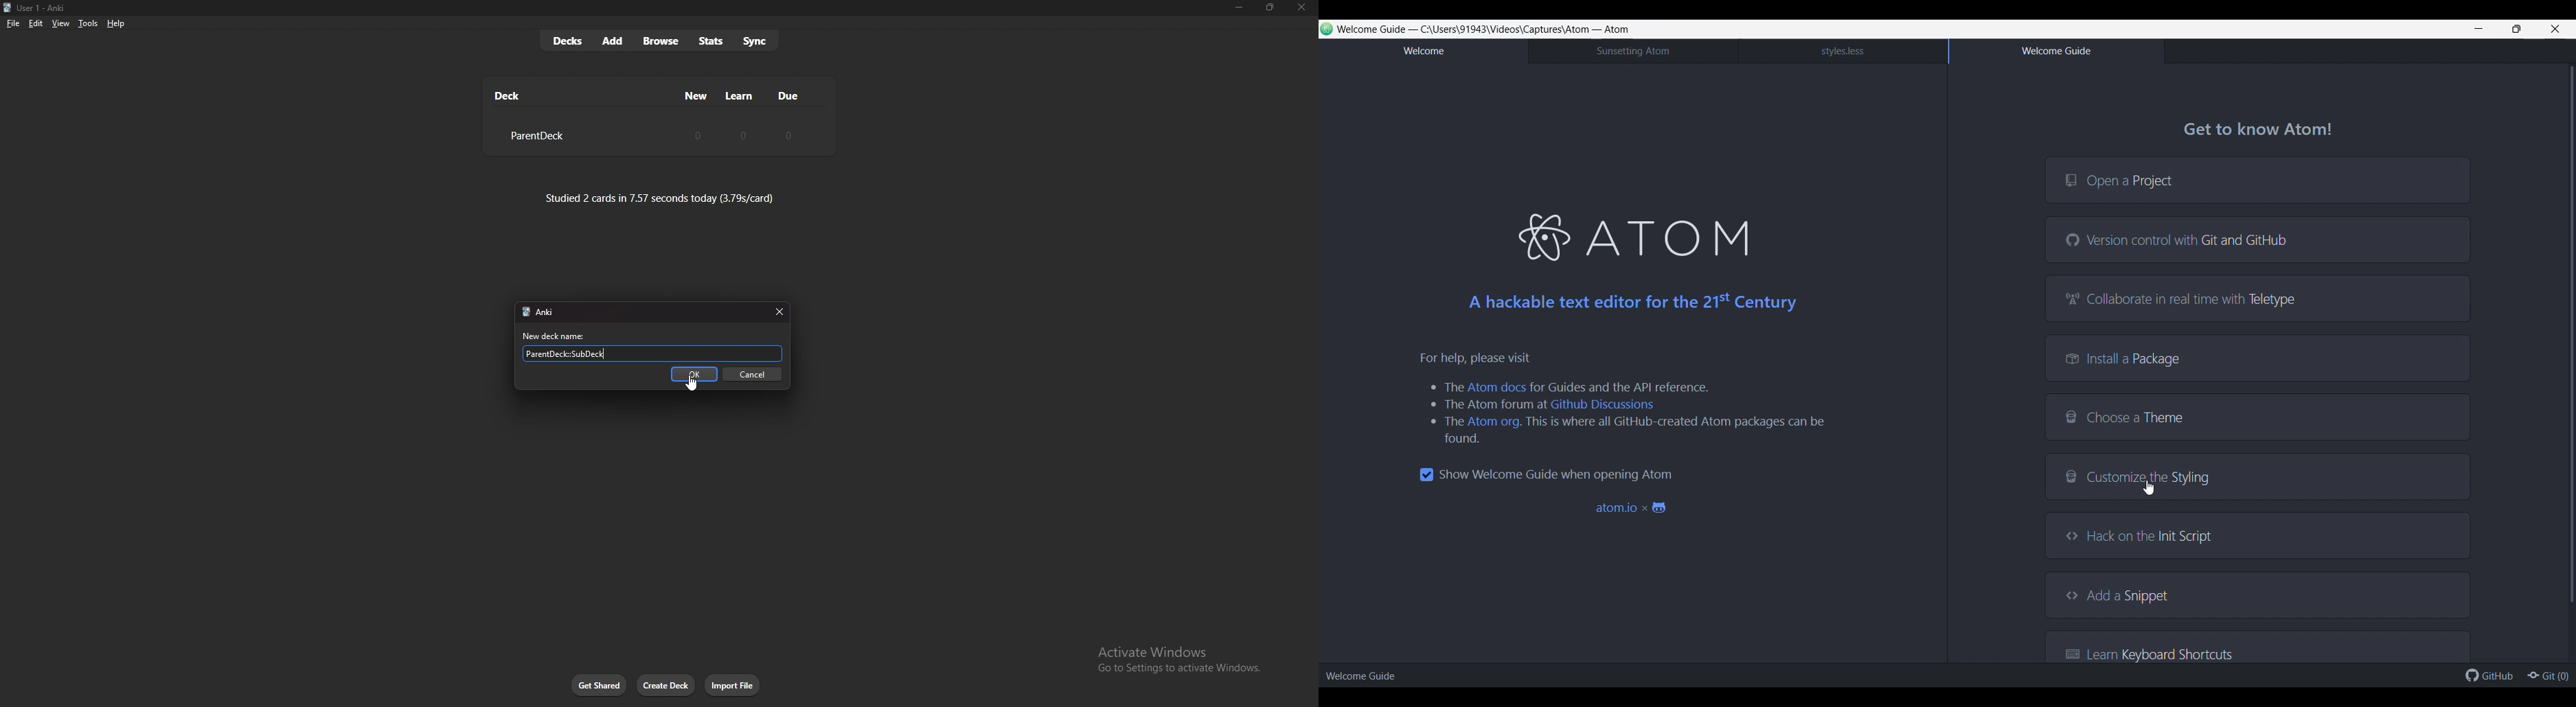  What do you see at coordinates (554, 313) in the screenshot?
I see `Anki` at bounding box center [554, 313].